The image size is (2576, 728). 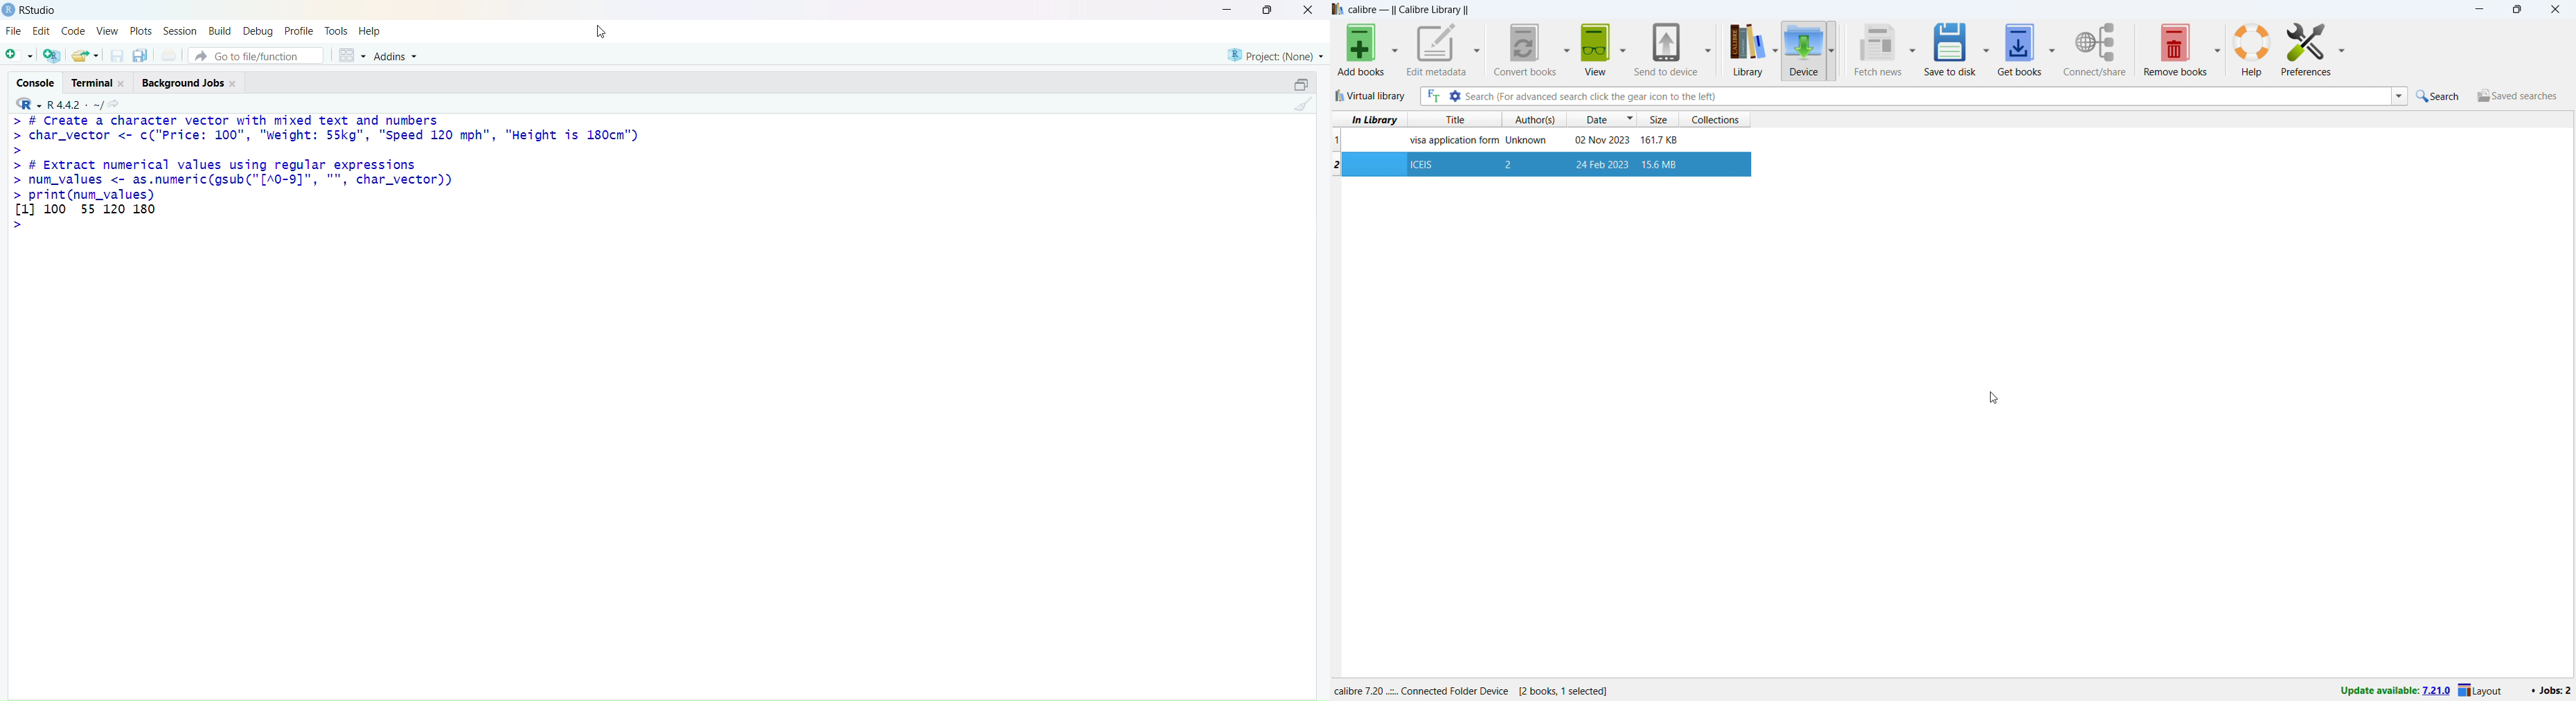 I want to click on file, so click(x=14, y=30).